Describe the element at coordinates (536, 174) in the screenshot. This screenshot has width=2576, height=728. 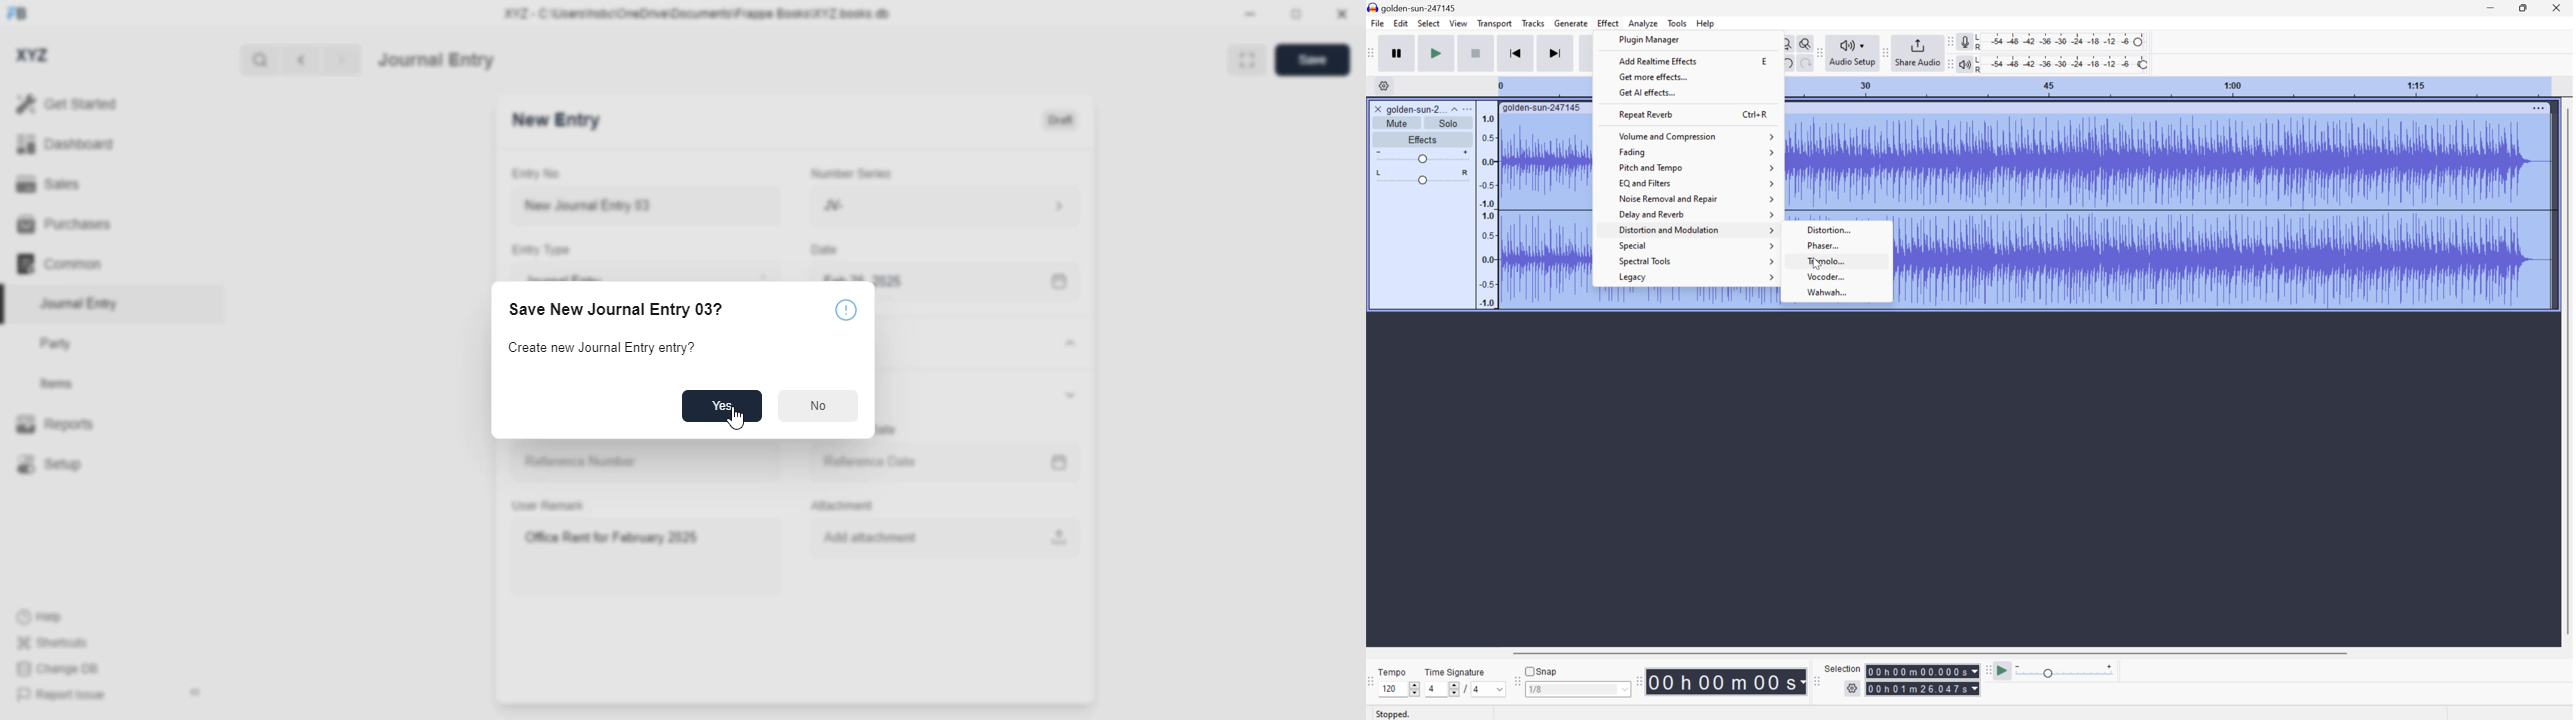
I see `entry no` at that location.